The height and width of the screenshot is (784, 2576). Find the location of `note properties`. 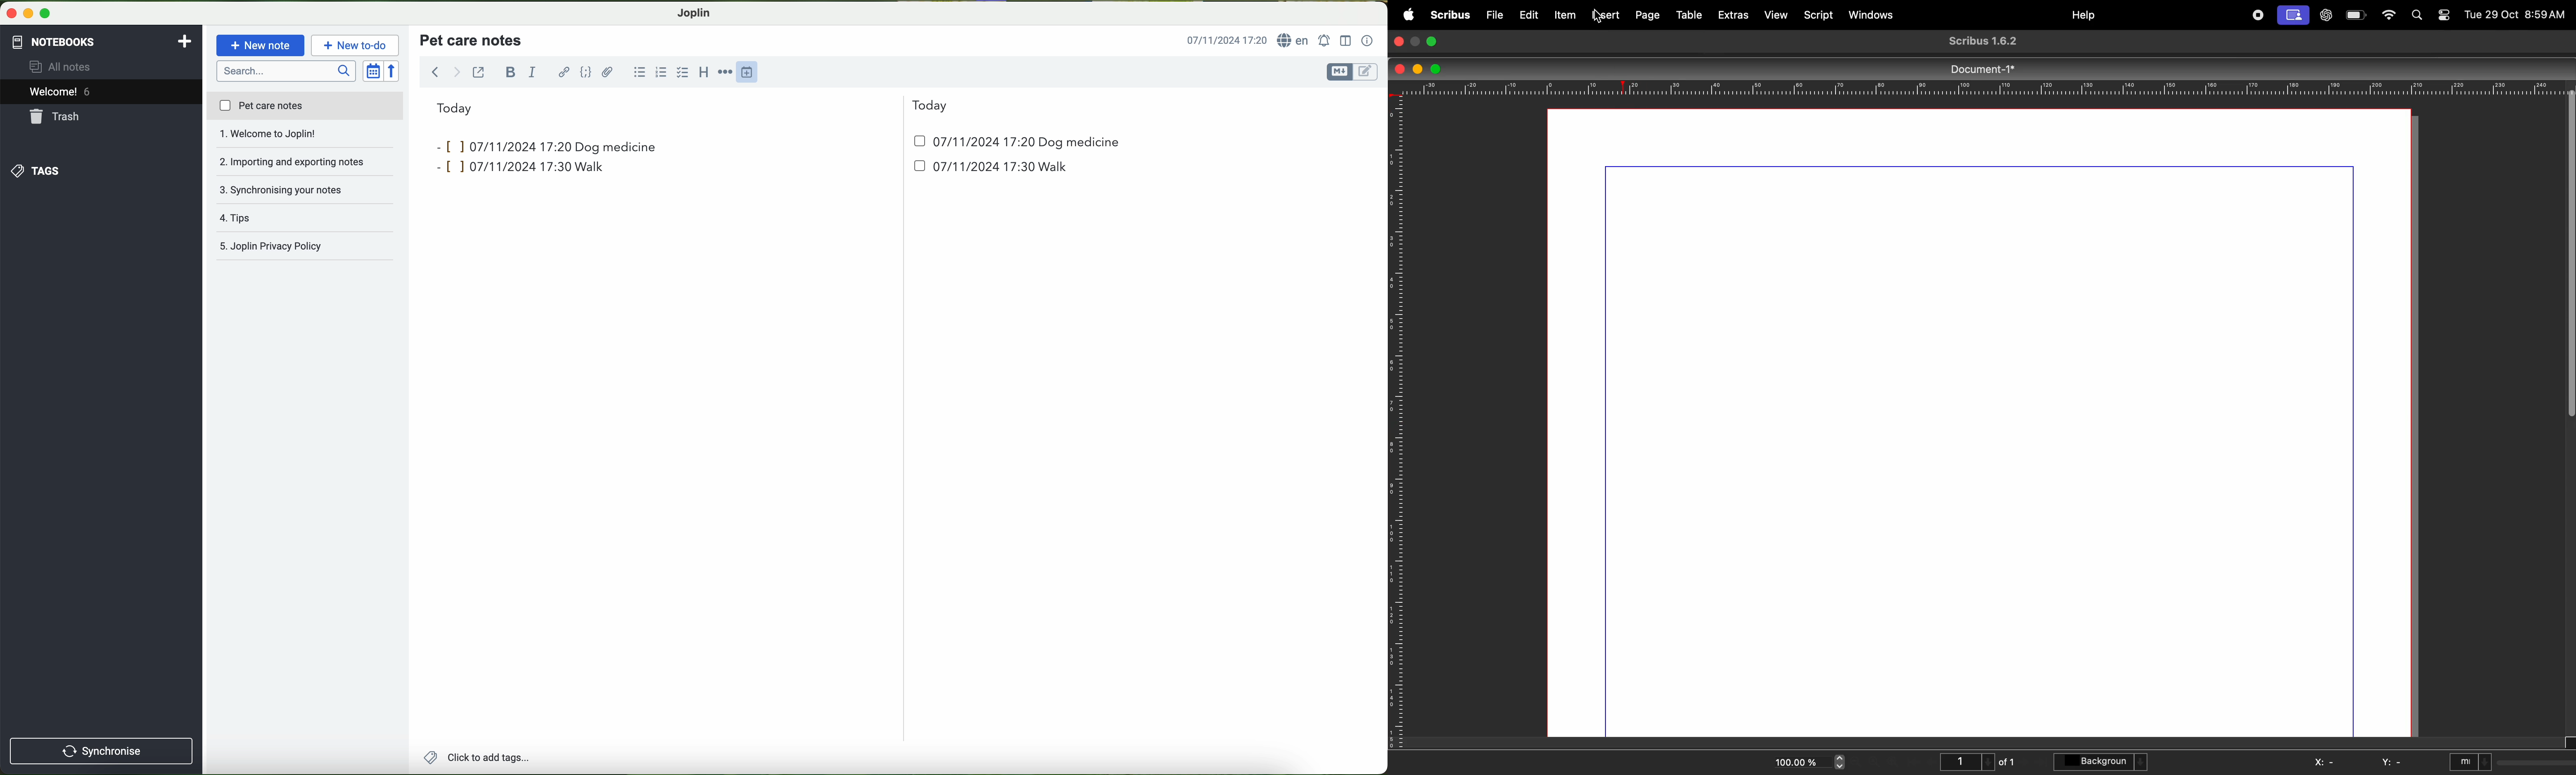

note properties is located at coordinates (1367, 41).